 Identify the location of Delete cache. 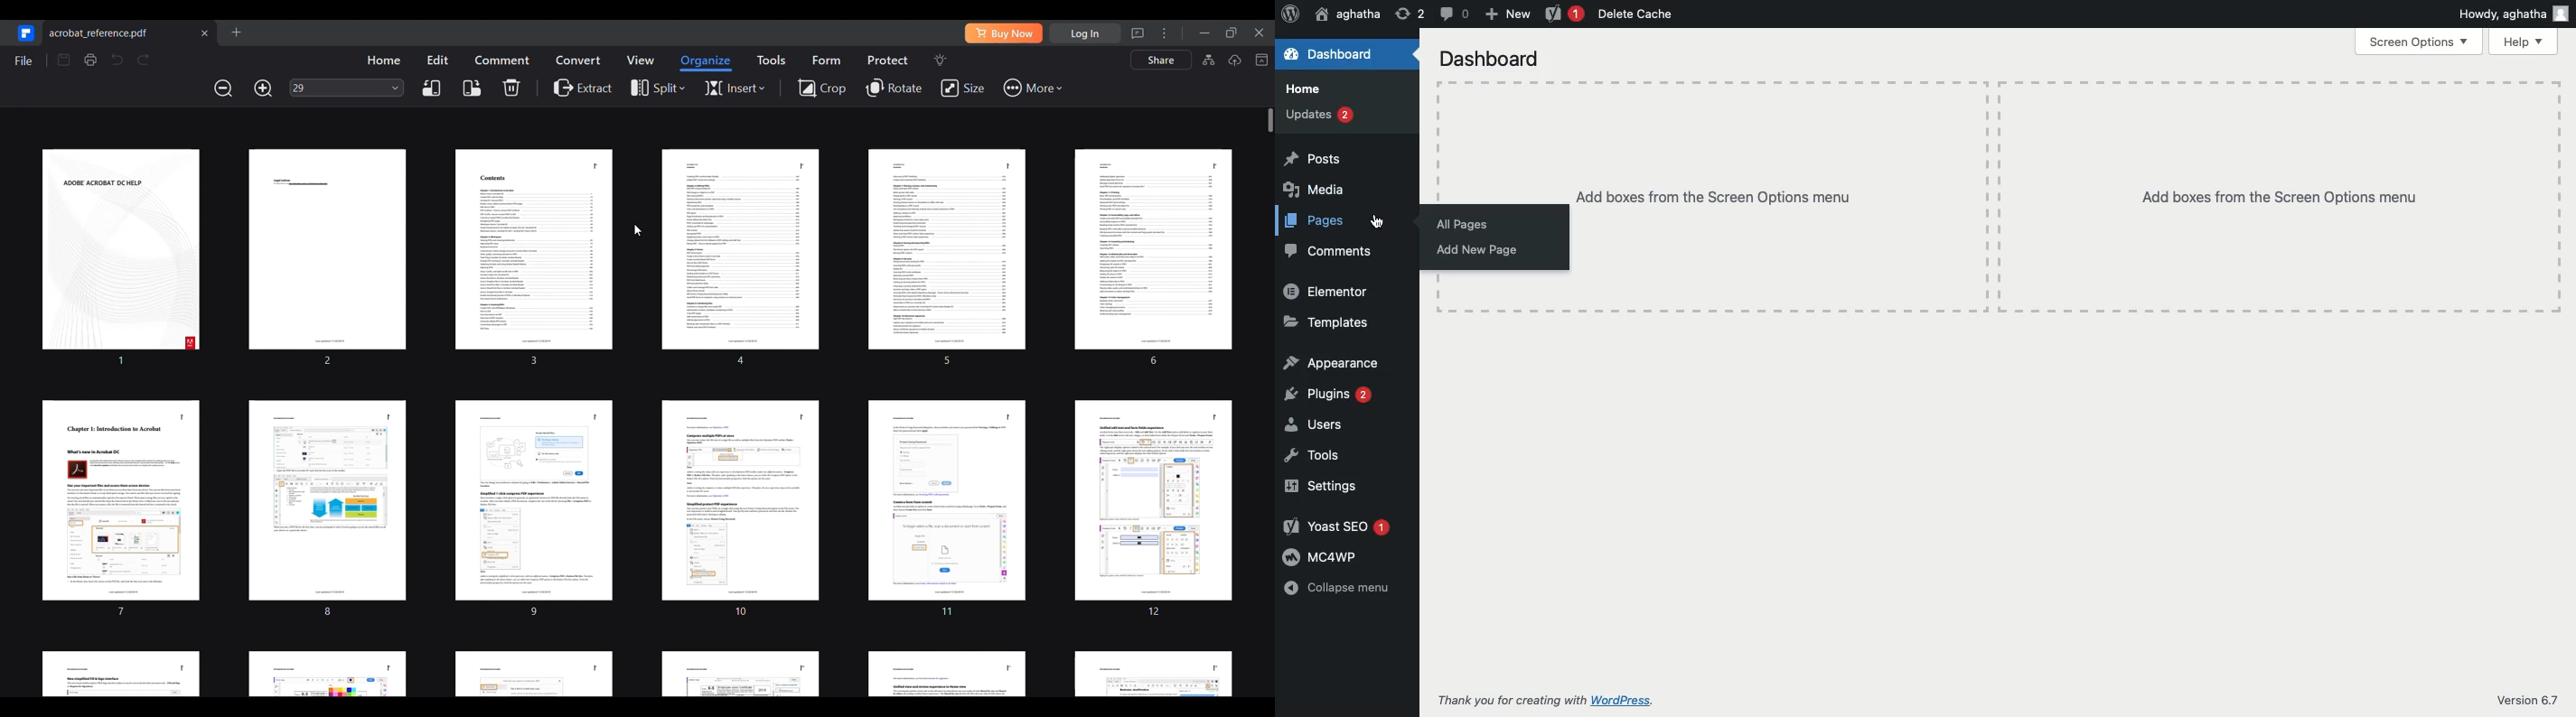
(1638, 14).